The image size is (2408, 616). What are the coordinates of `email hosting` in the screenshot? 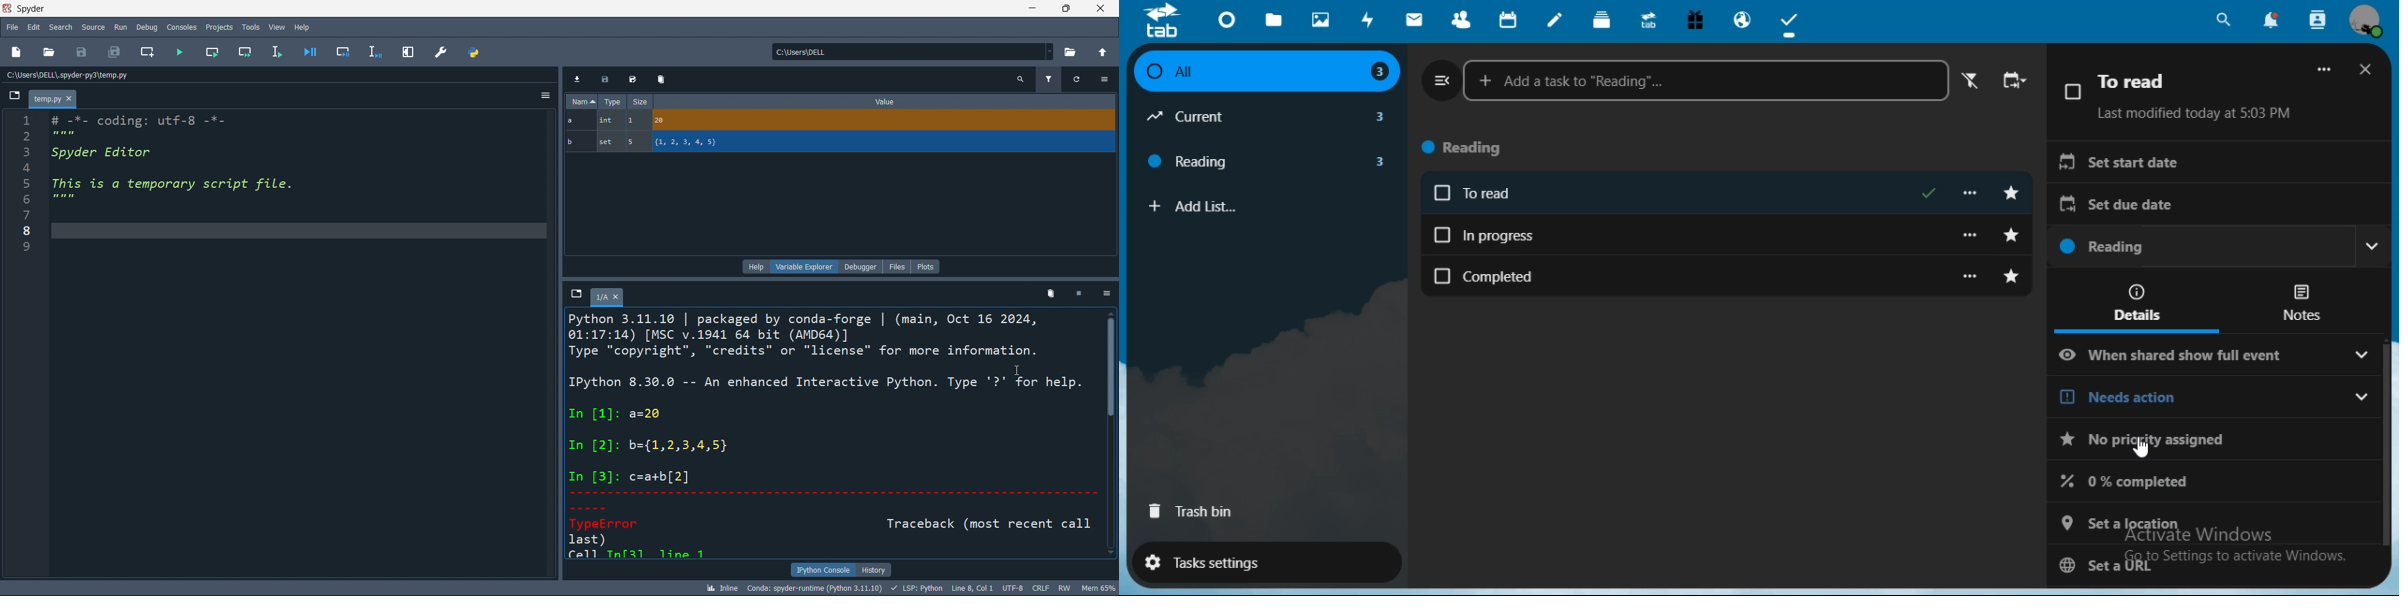 It's located at (1744, 21).